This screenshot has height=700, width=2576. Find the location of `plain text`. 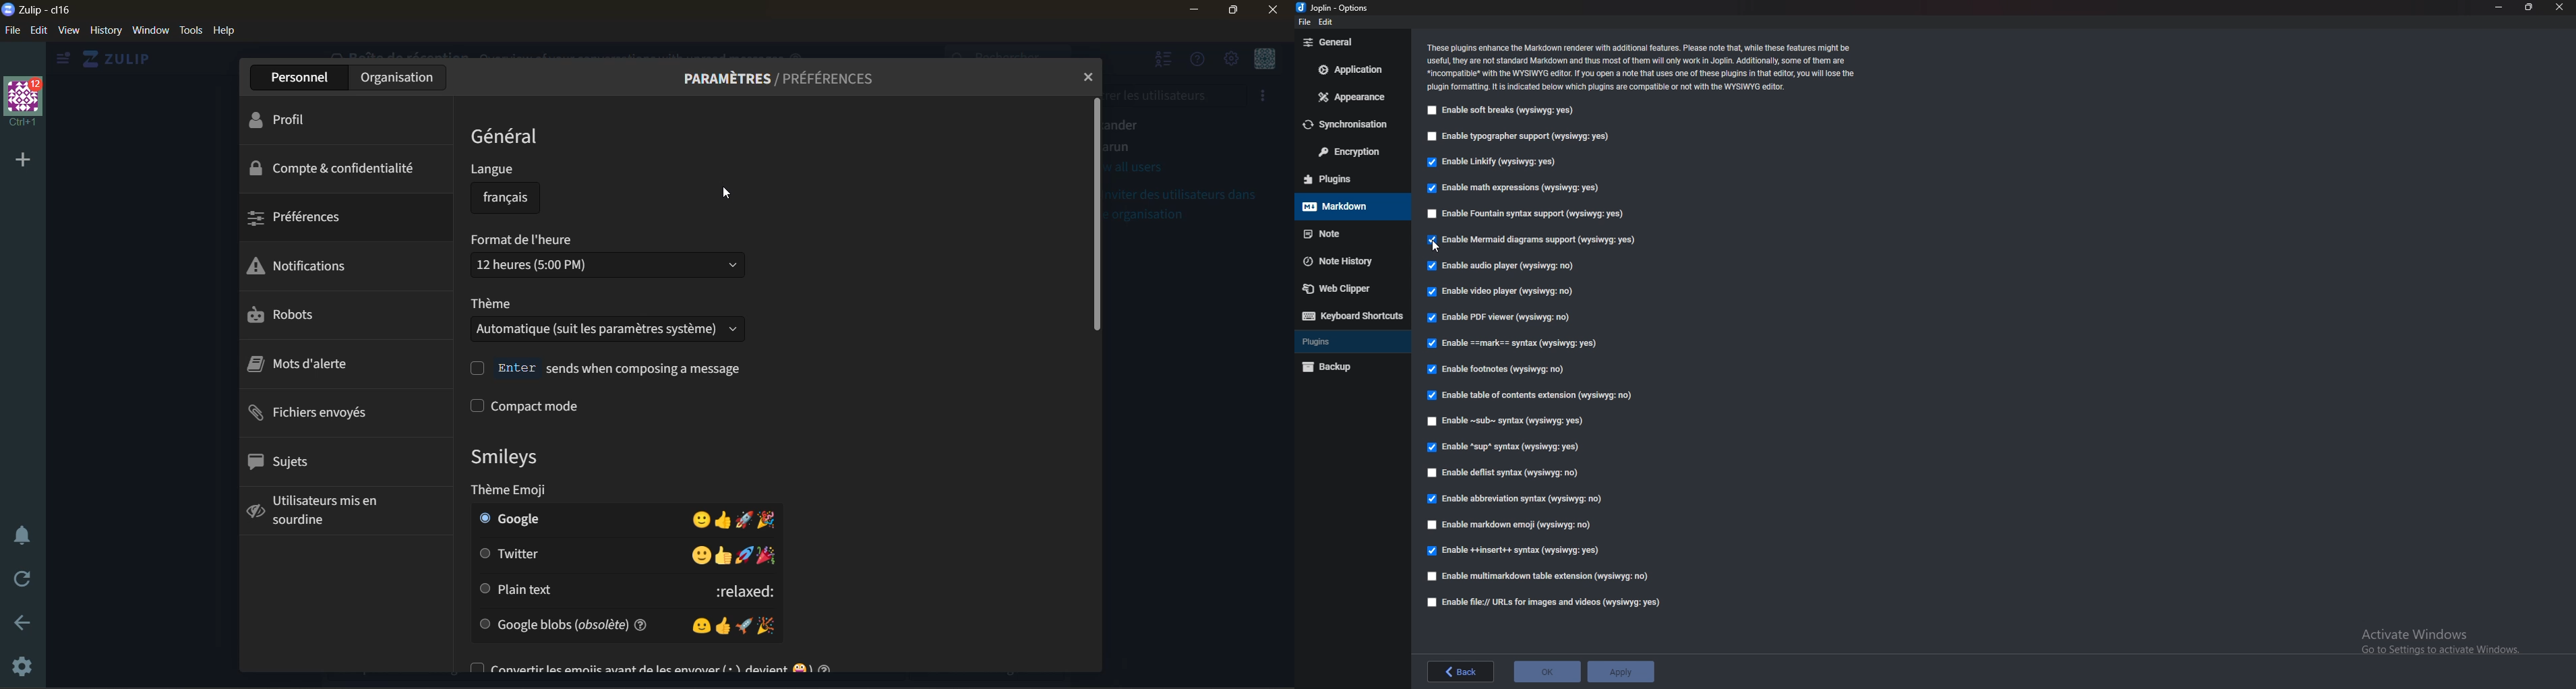

plain text is located at coordinates (616, 590).